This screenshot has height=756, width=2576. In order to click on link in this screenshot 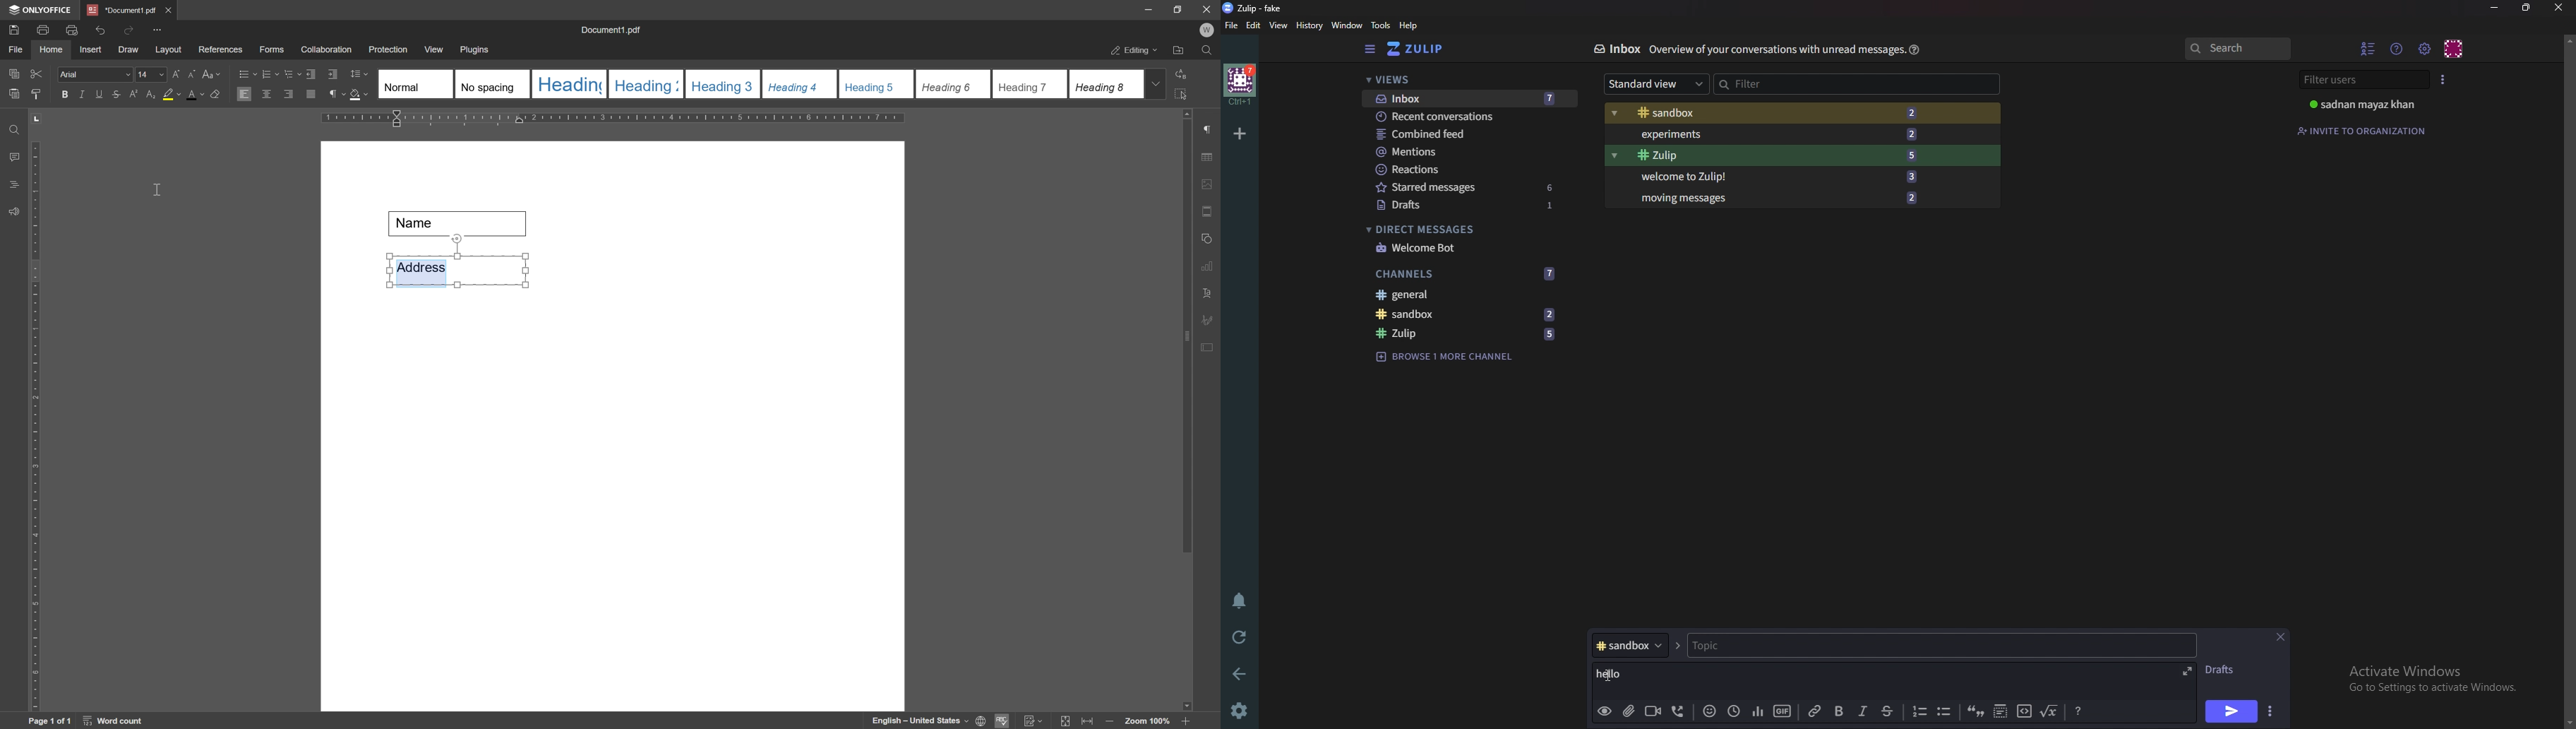, I will do `click(1815, 711)`.